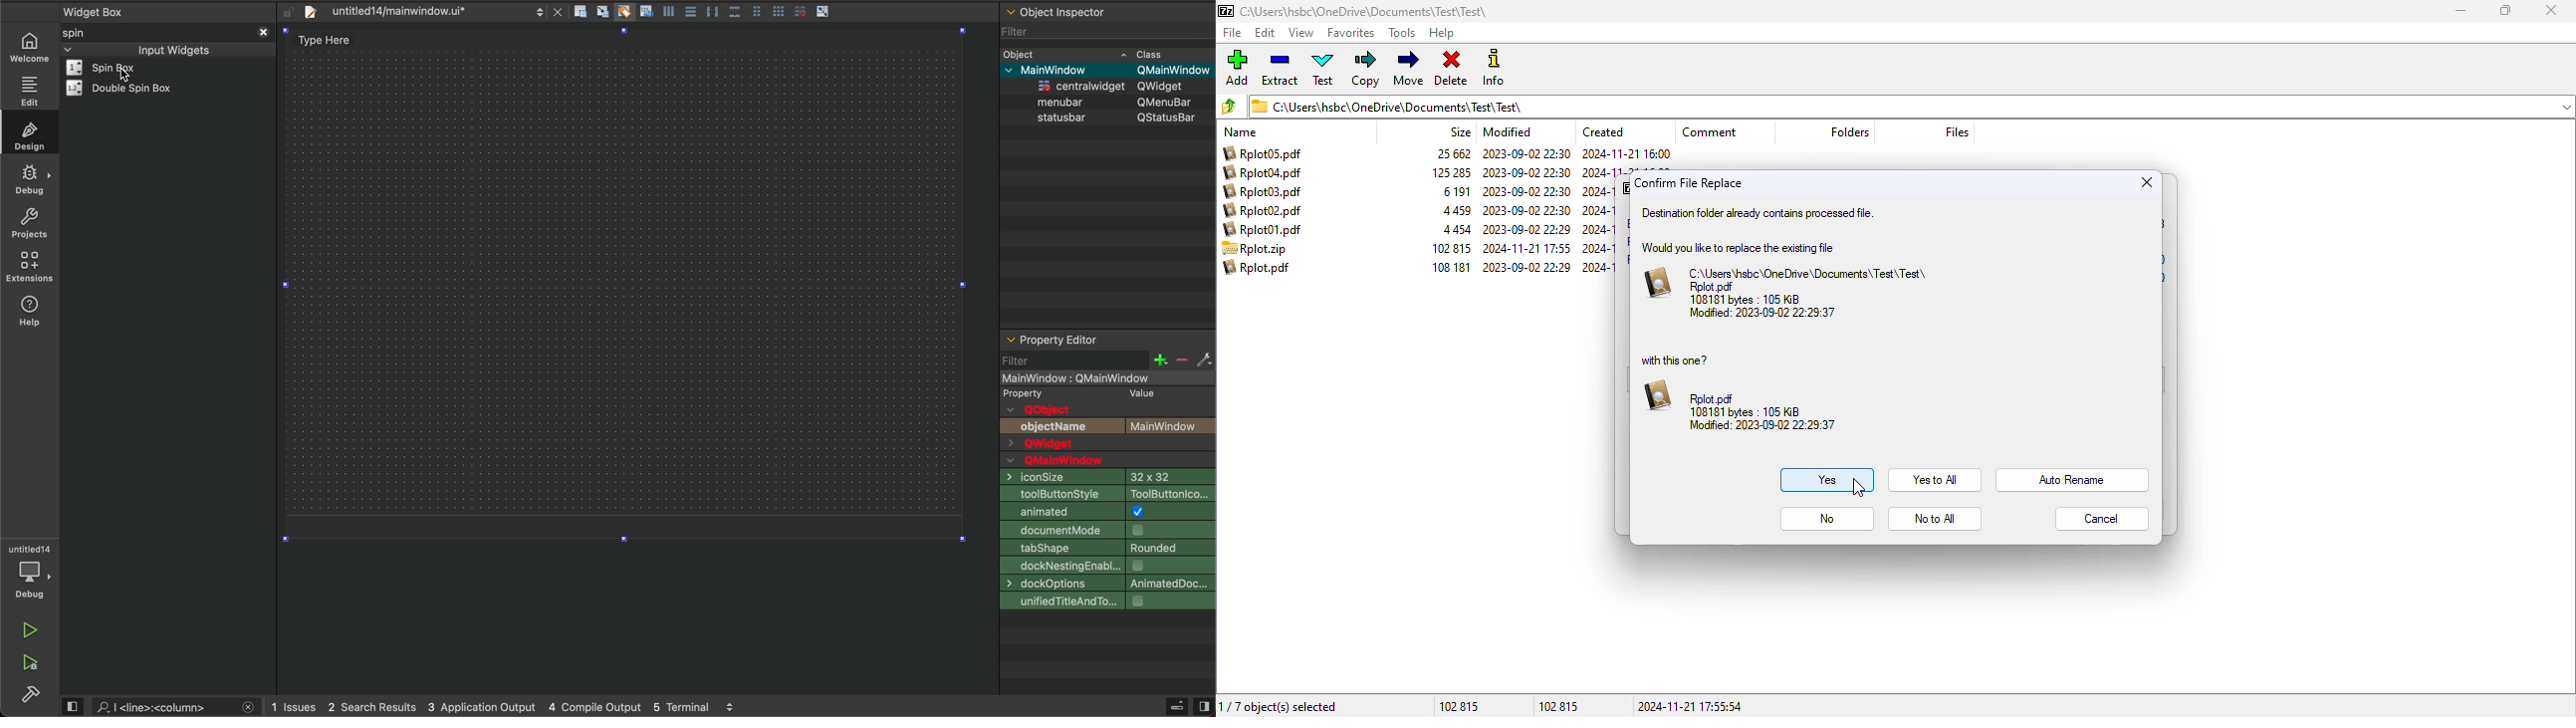 This screenshot has width=2576, height=728. What do you see at coordinates (1035, 393) in the screenshot?
I see `text` at bounding box center [1035, 393].